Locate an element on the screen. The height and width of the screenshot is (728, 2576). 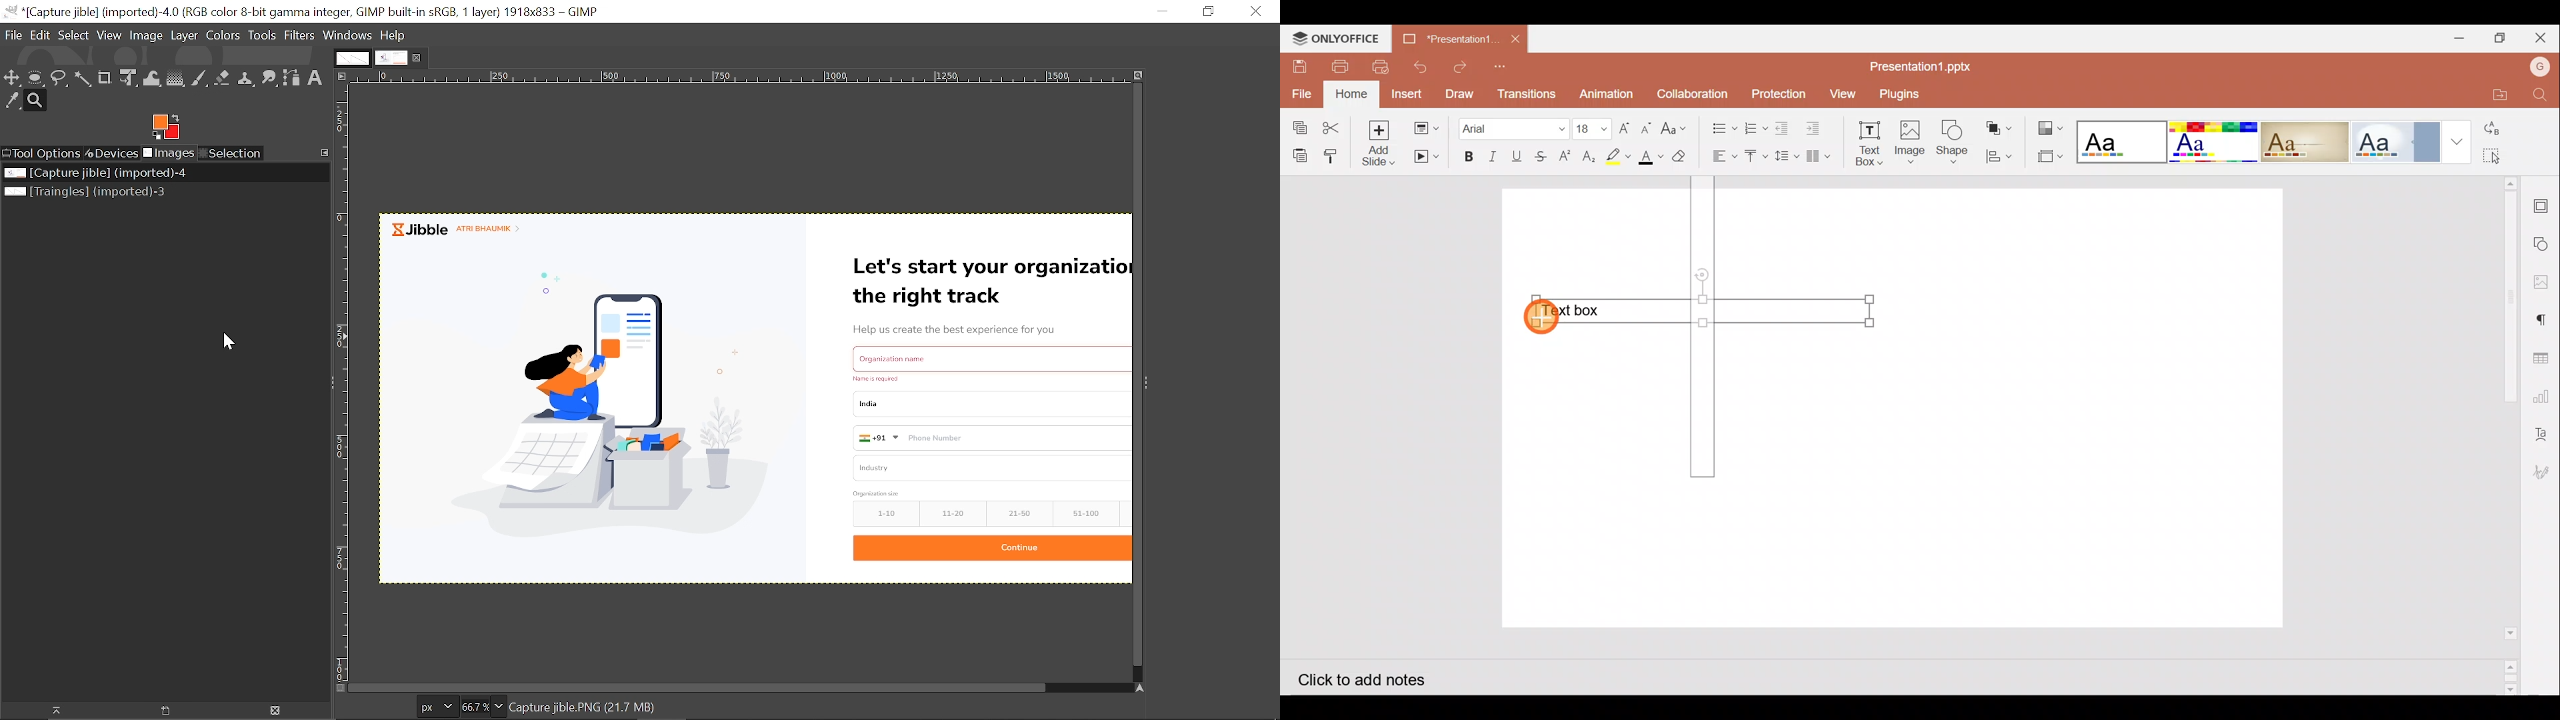
Arrange shape is located at coordinates (2001, 128).